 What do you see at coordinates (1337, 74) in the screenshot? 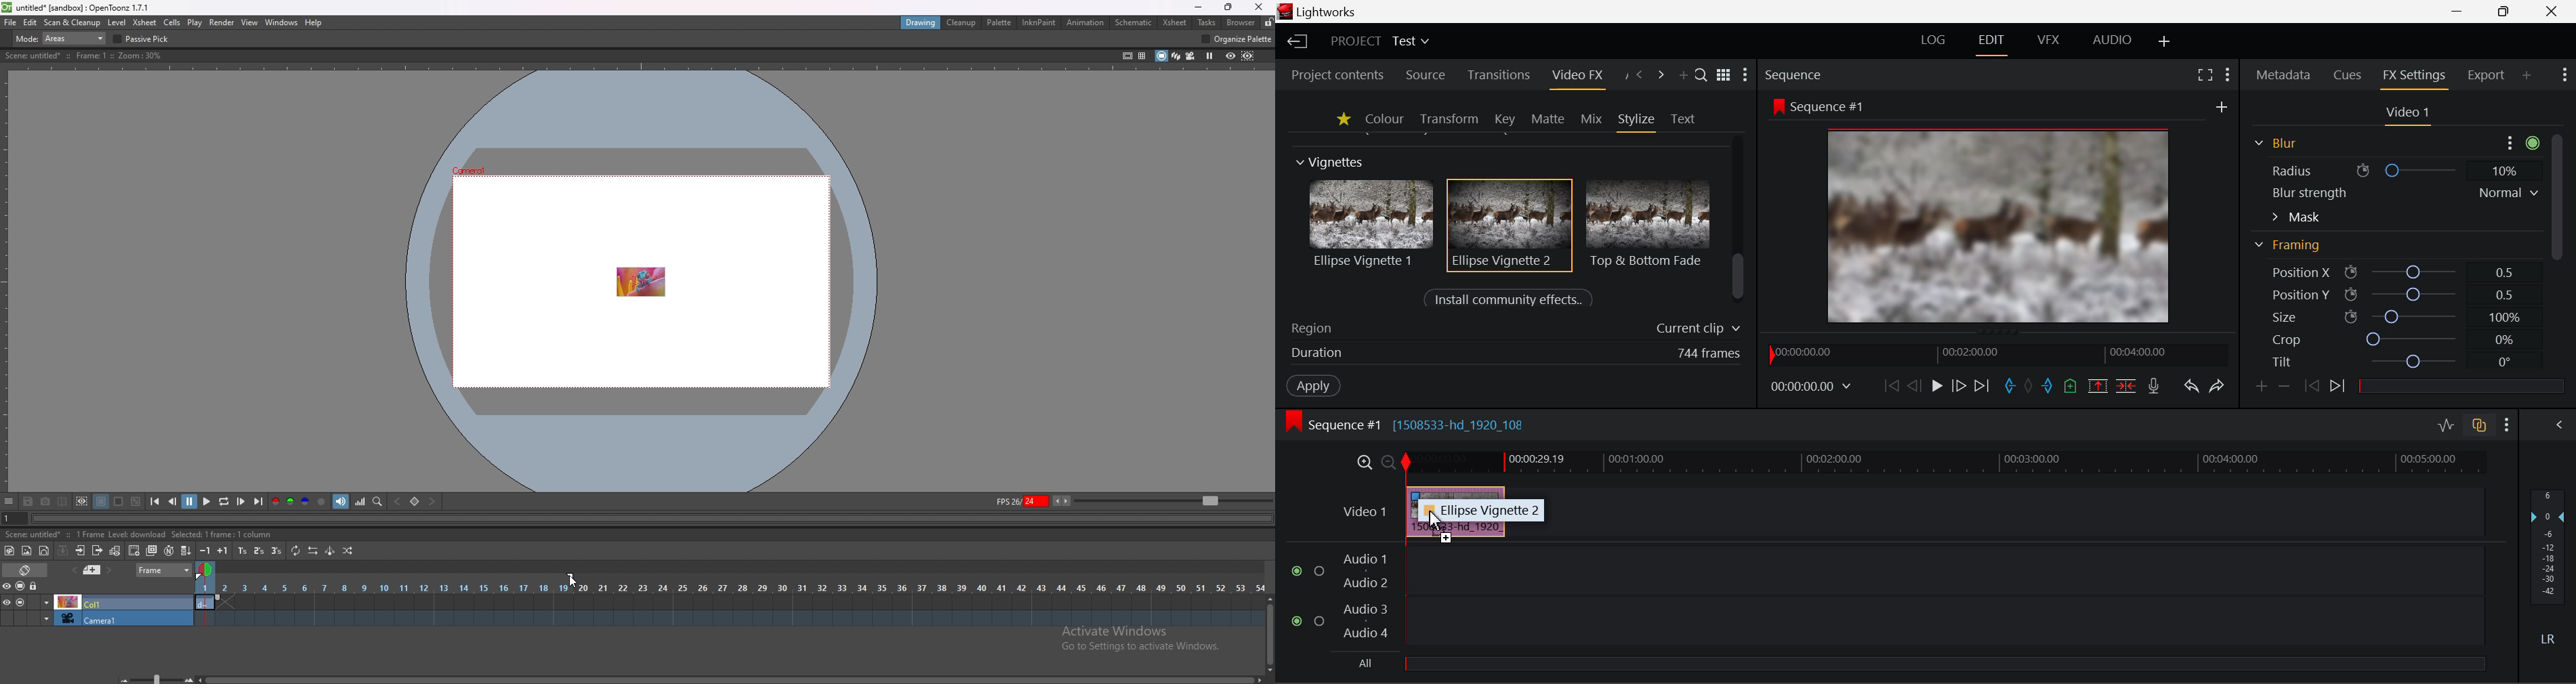
I see `Project contents` at bounding box center [1337, 74].